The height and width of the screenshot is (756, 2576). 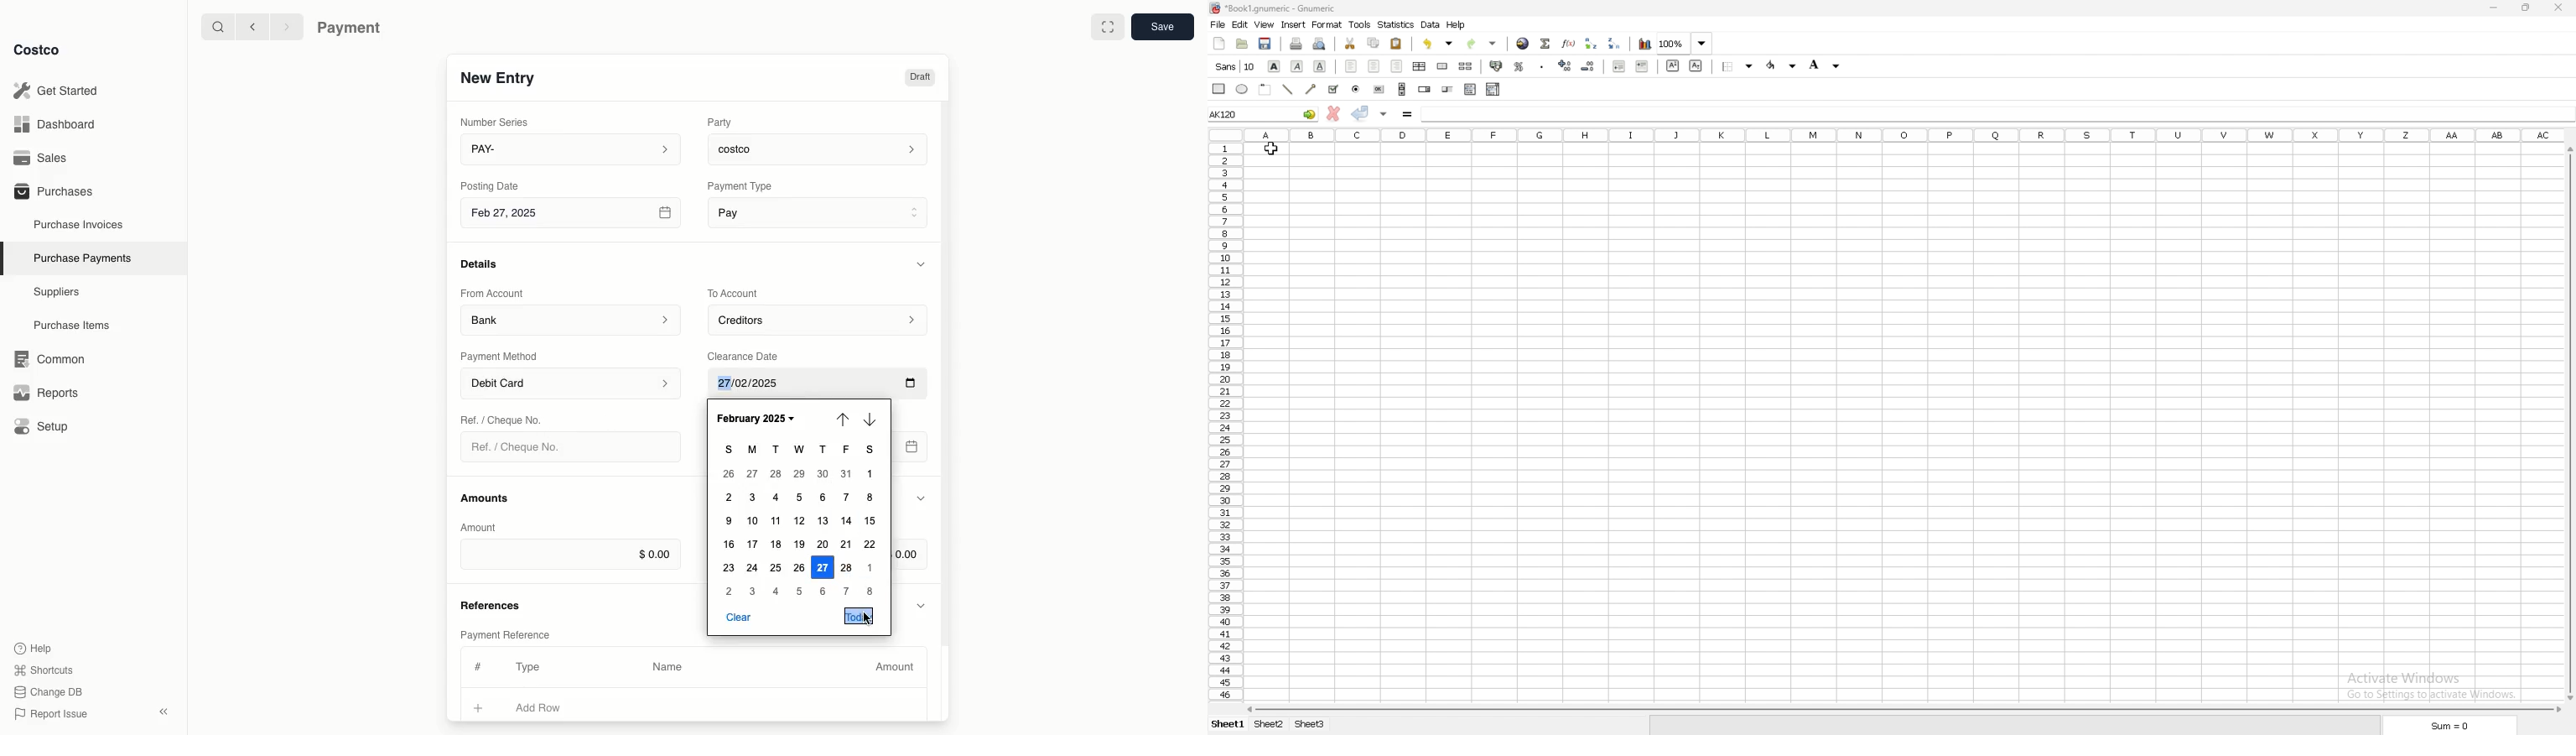 I want to click on From Account, so click(x=492, y=293).